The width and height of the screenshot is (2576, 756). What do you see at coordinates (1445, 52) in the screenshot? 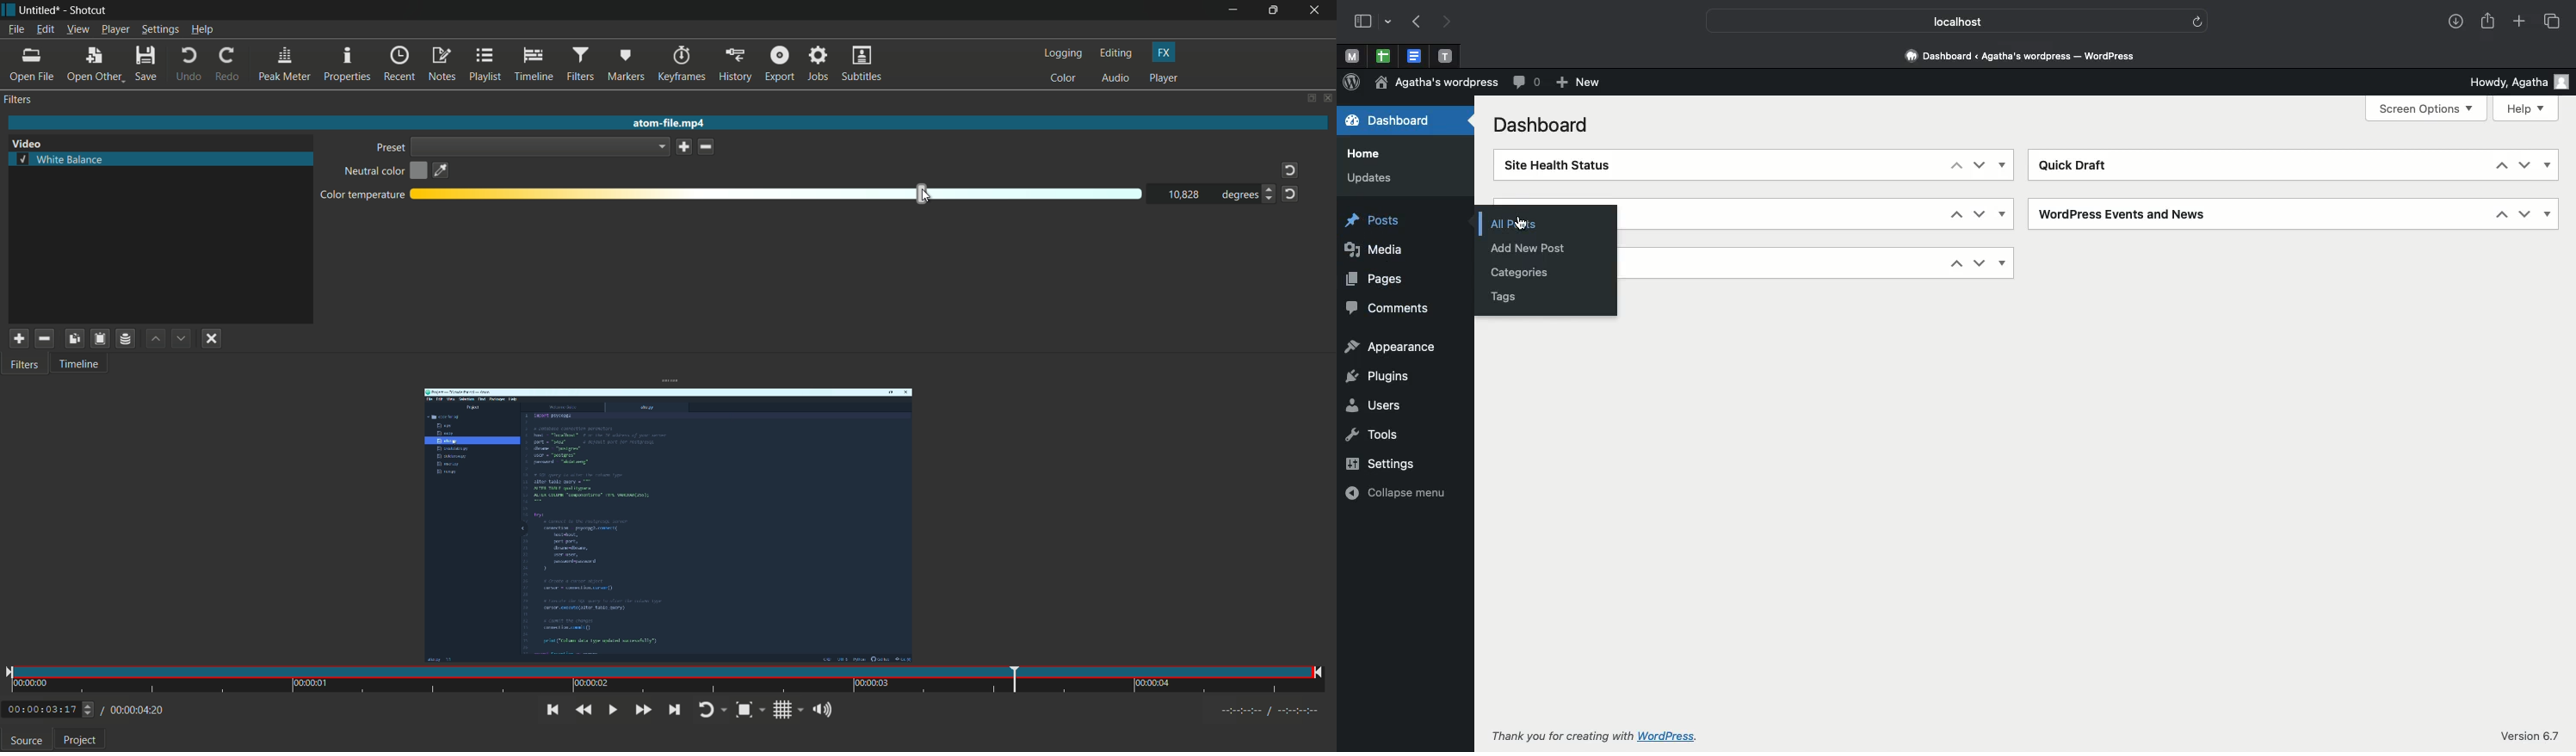
I see `text tab` at bounding box center [1445, 52].